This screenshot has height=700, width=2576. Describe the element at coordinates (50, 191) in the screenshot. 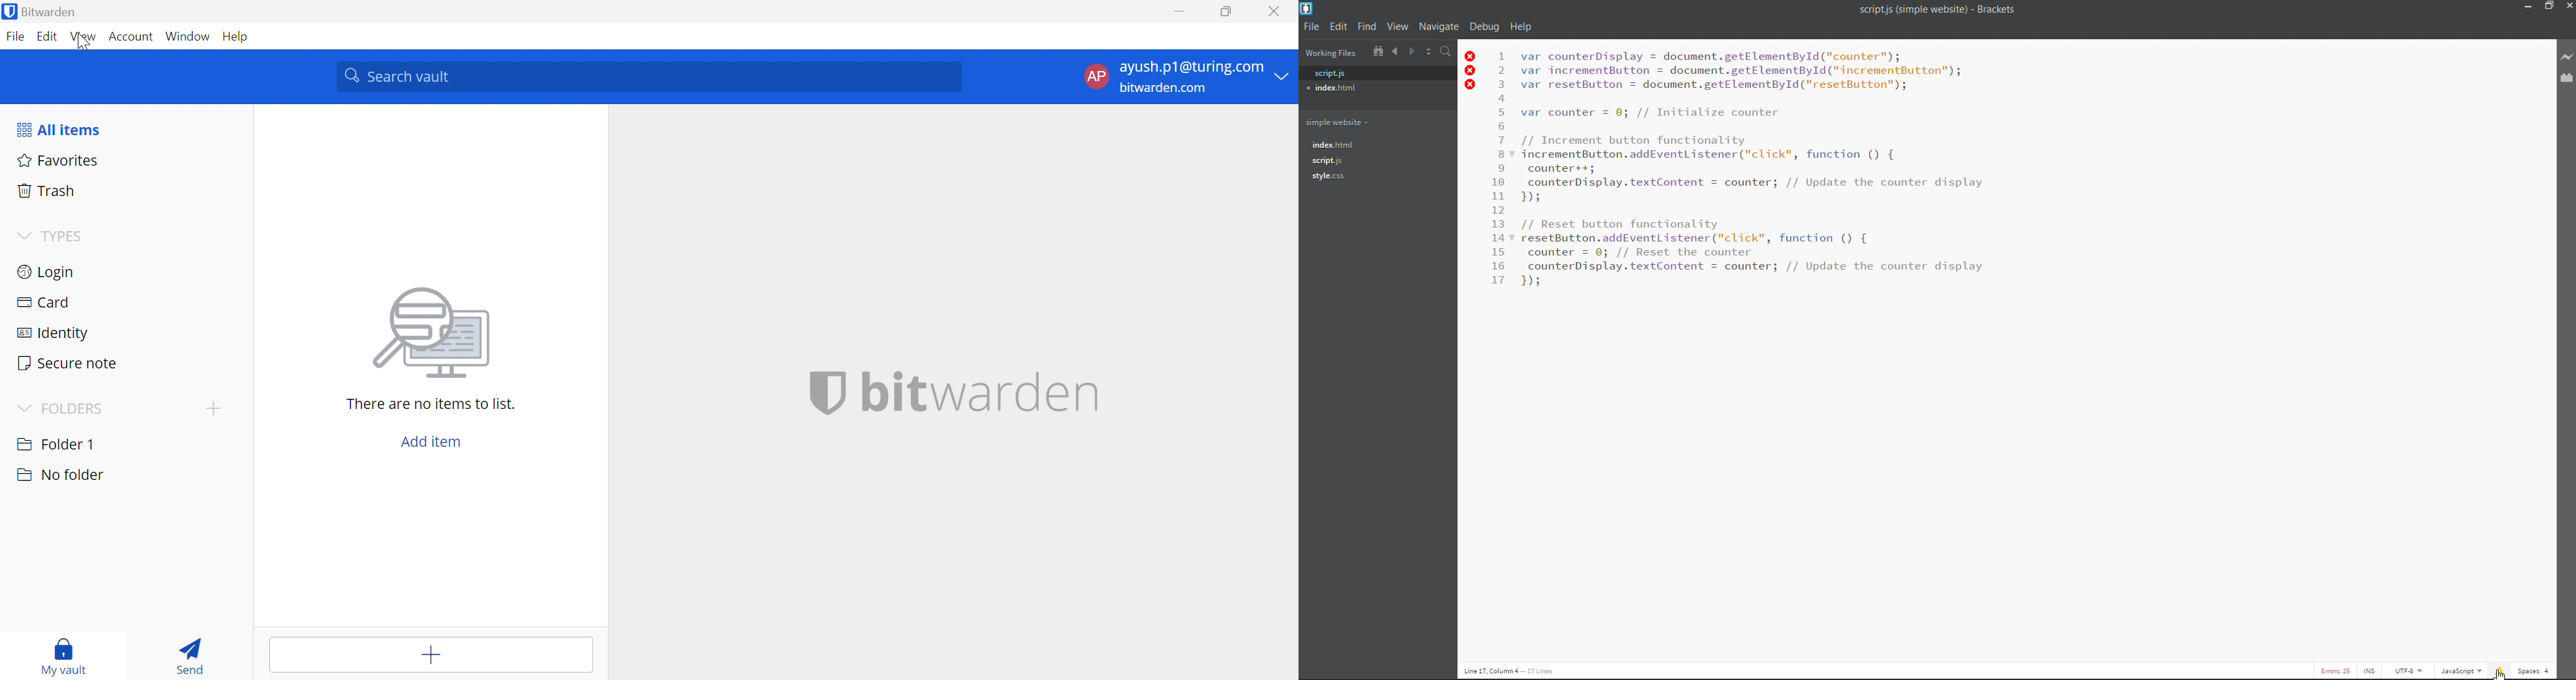

I see `Trash` at that location.